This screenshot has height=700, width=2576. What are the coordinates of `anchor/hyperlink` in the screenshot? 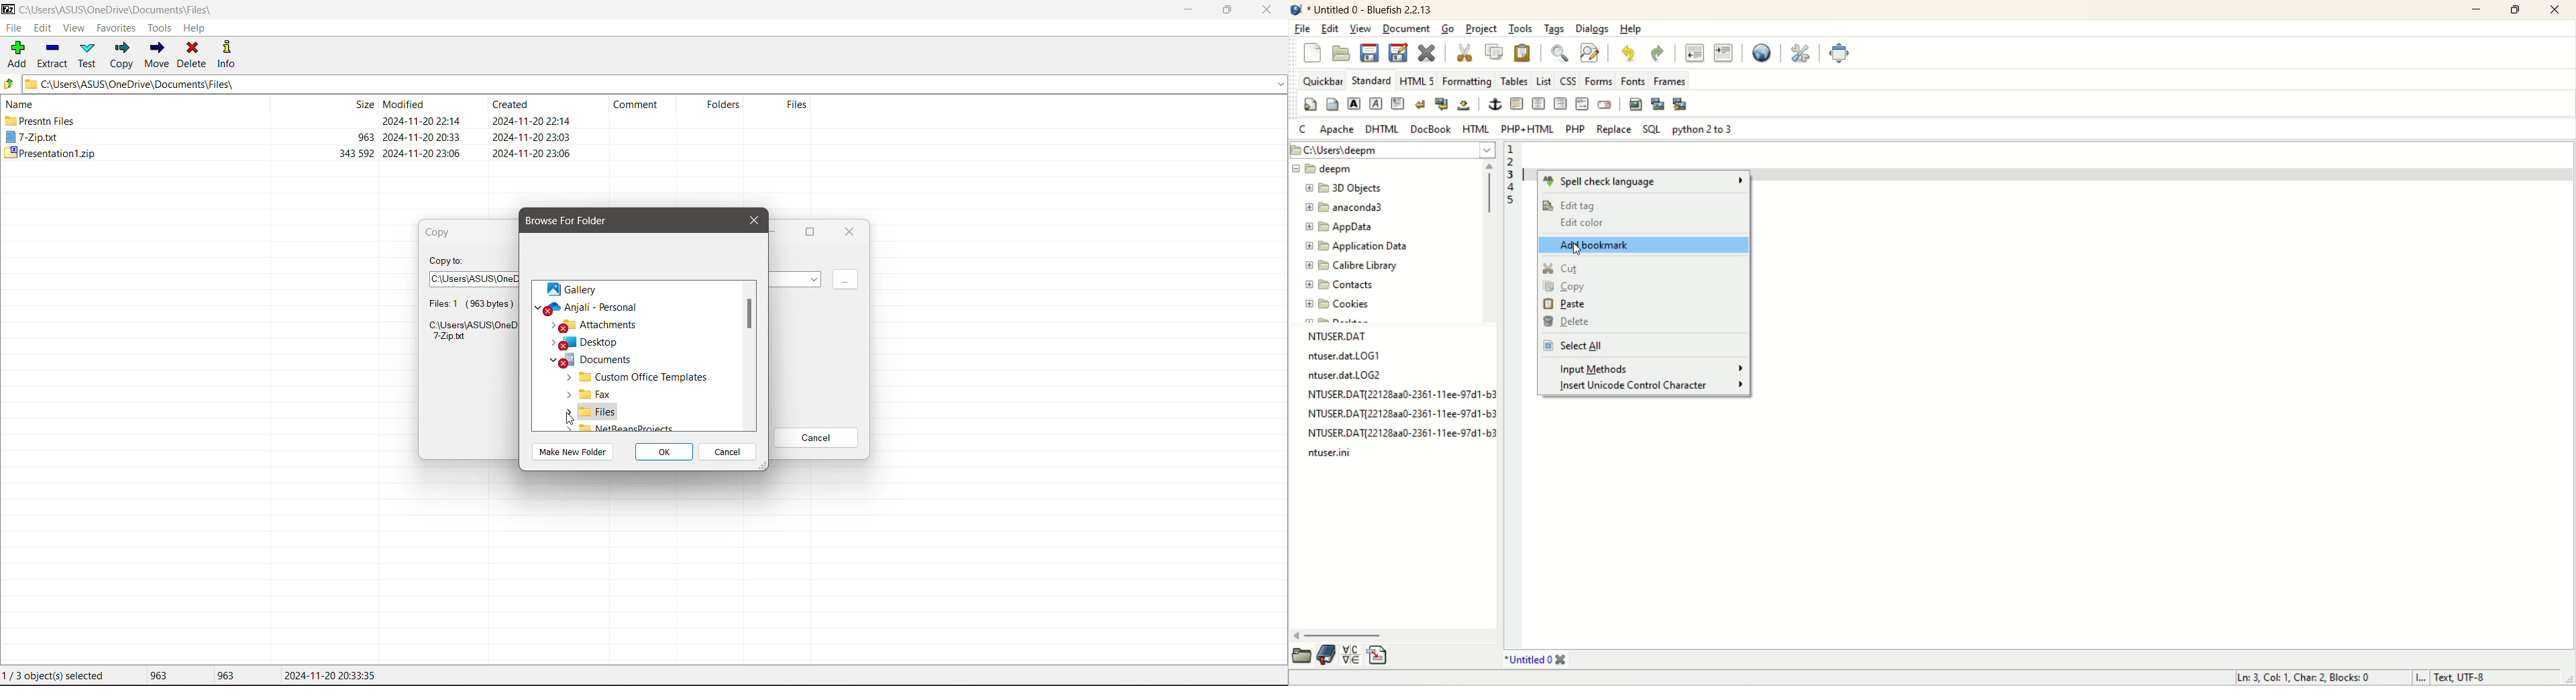 It's located at (1495, 105).